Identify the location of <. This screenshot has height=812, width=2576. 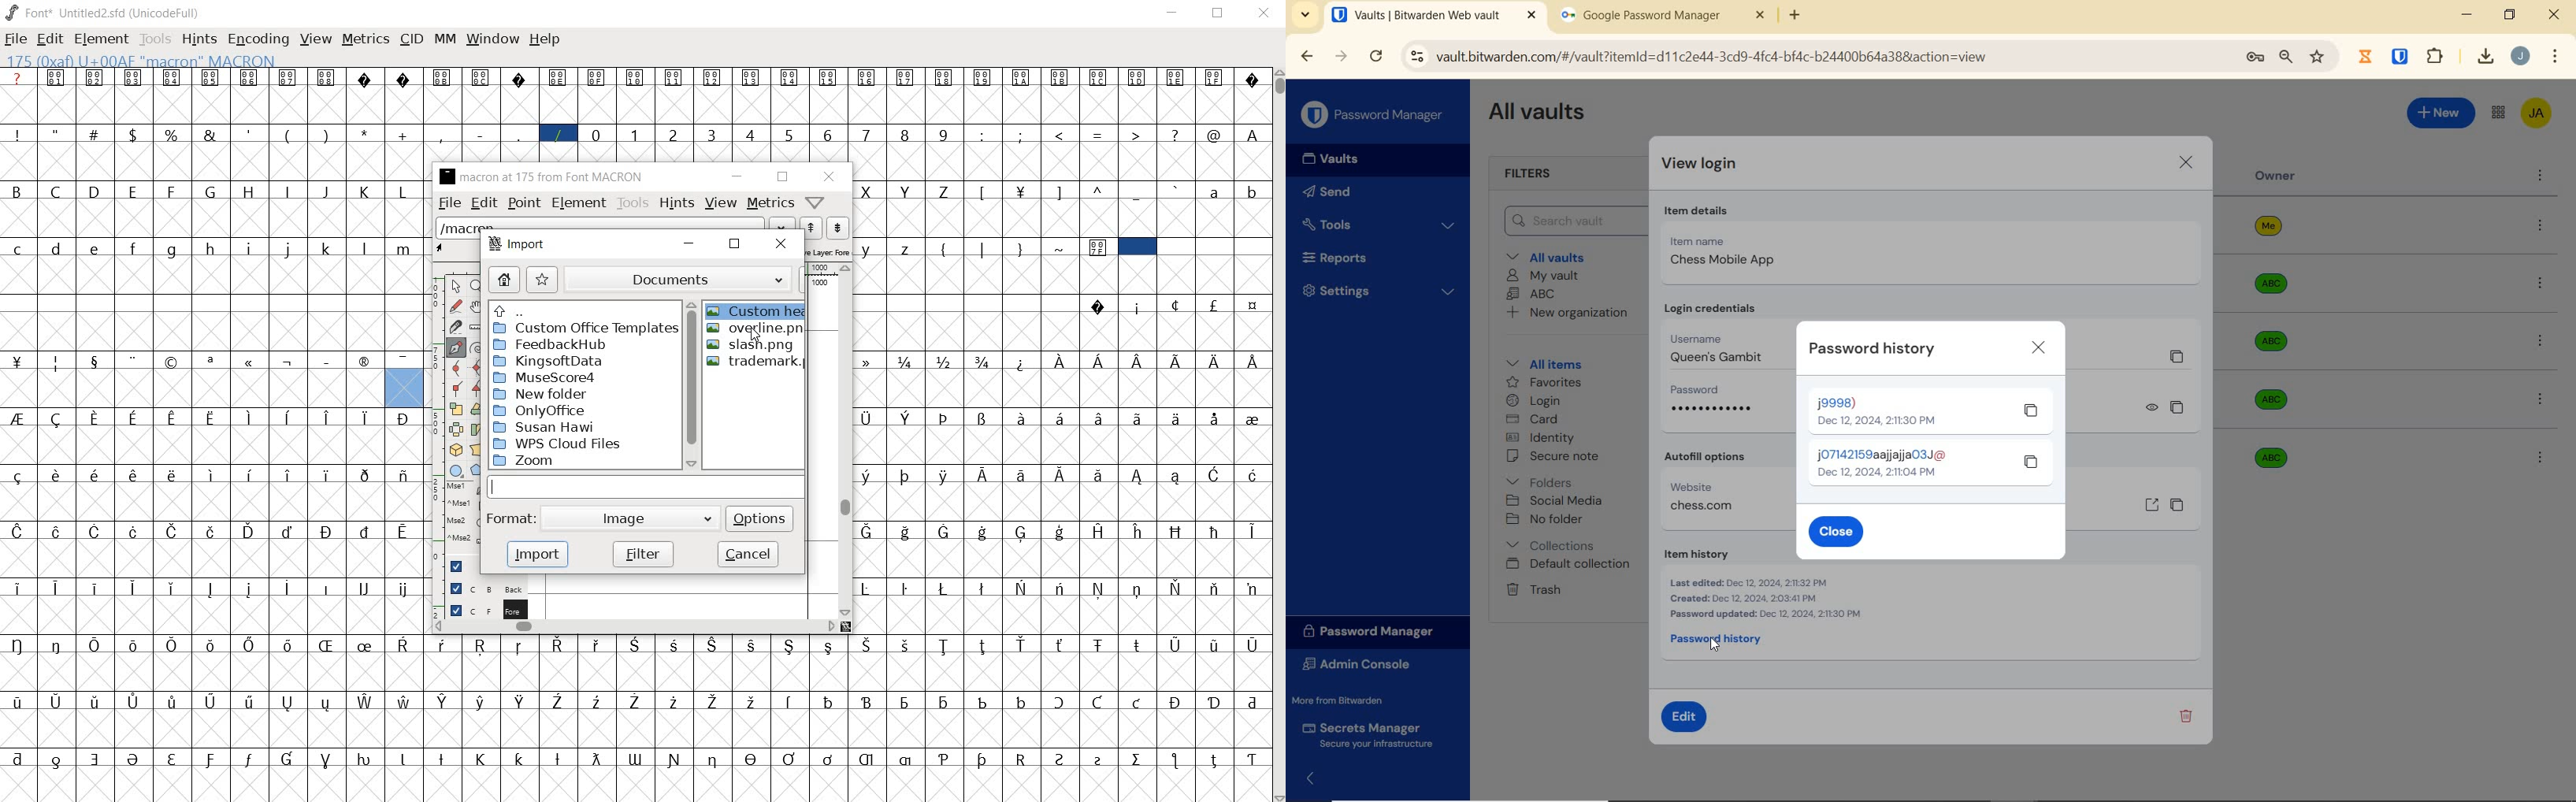
(1061, 135).